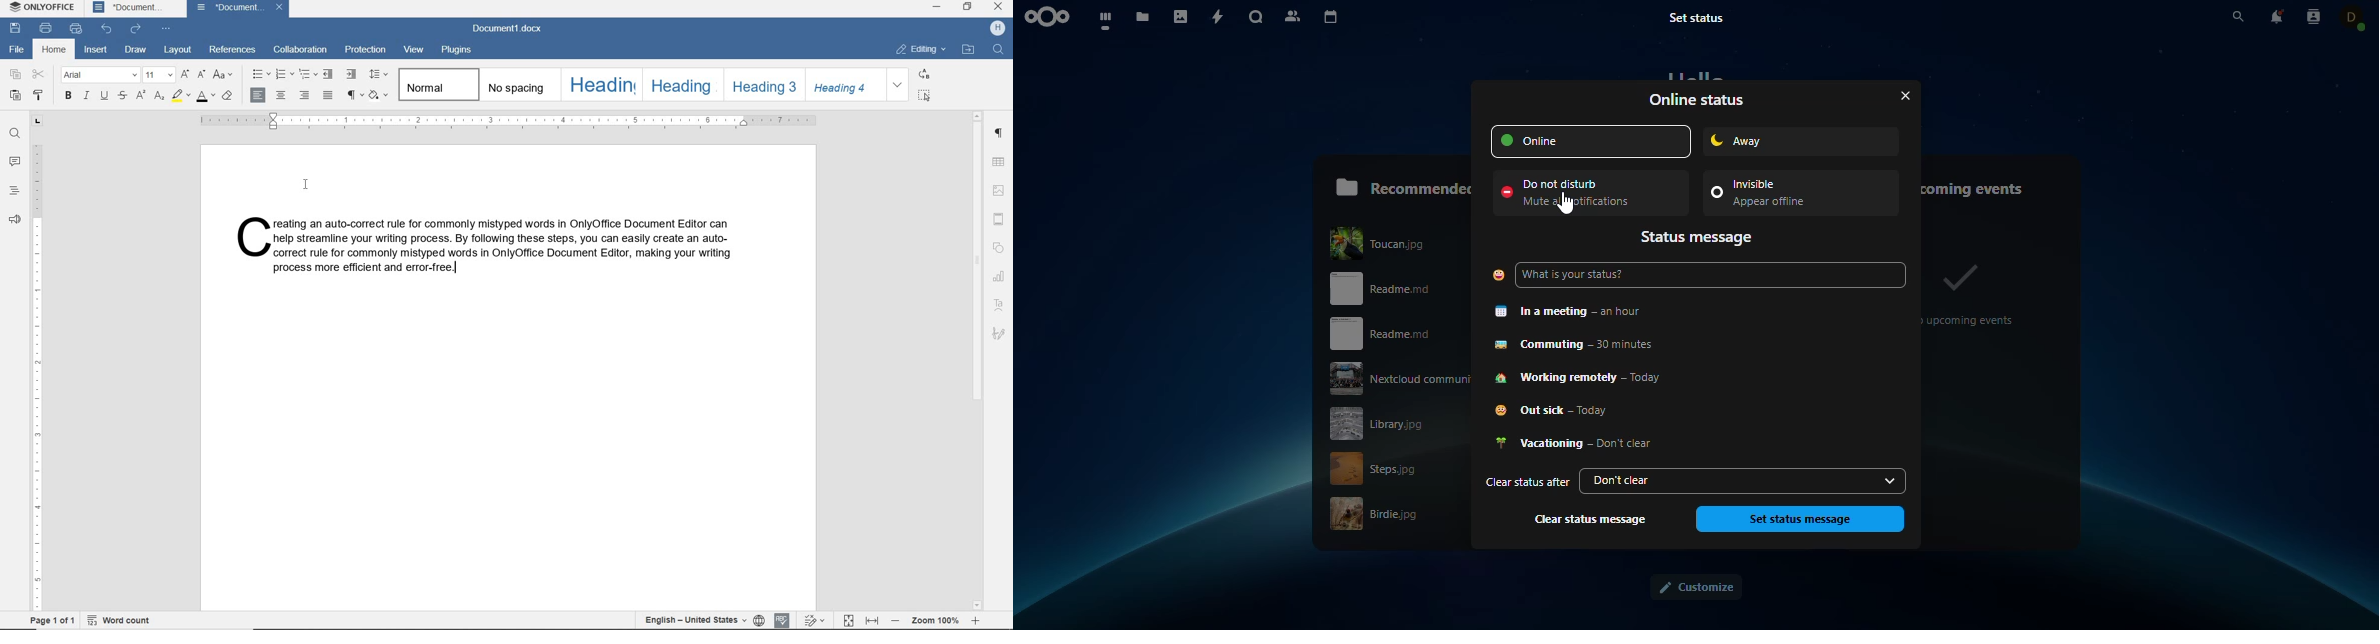  Describe the element at coordinates (52, 50) in the screenshot. I see `HOME` at that location.